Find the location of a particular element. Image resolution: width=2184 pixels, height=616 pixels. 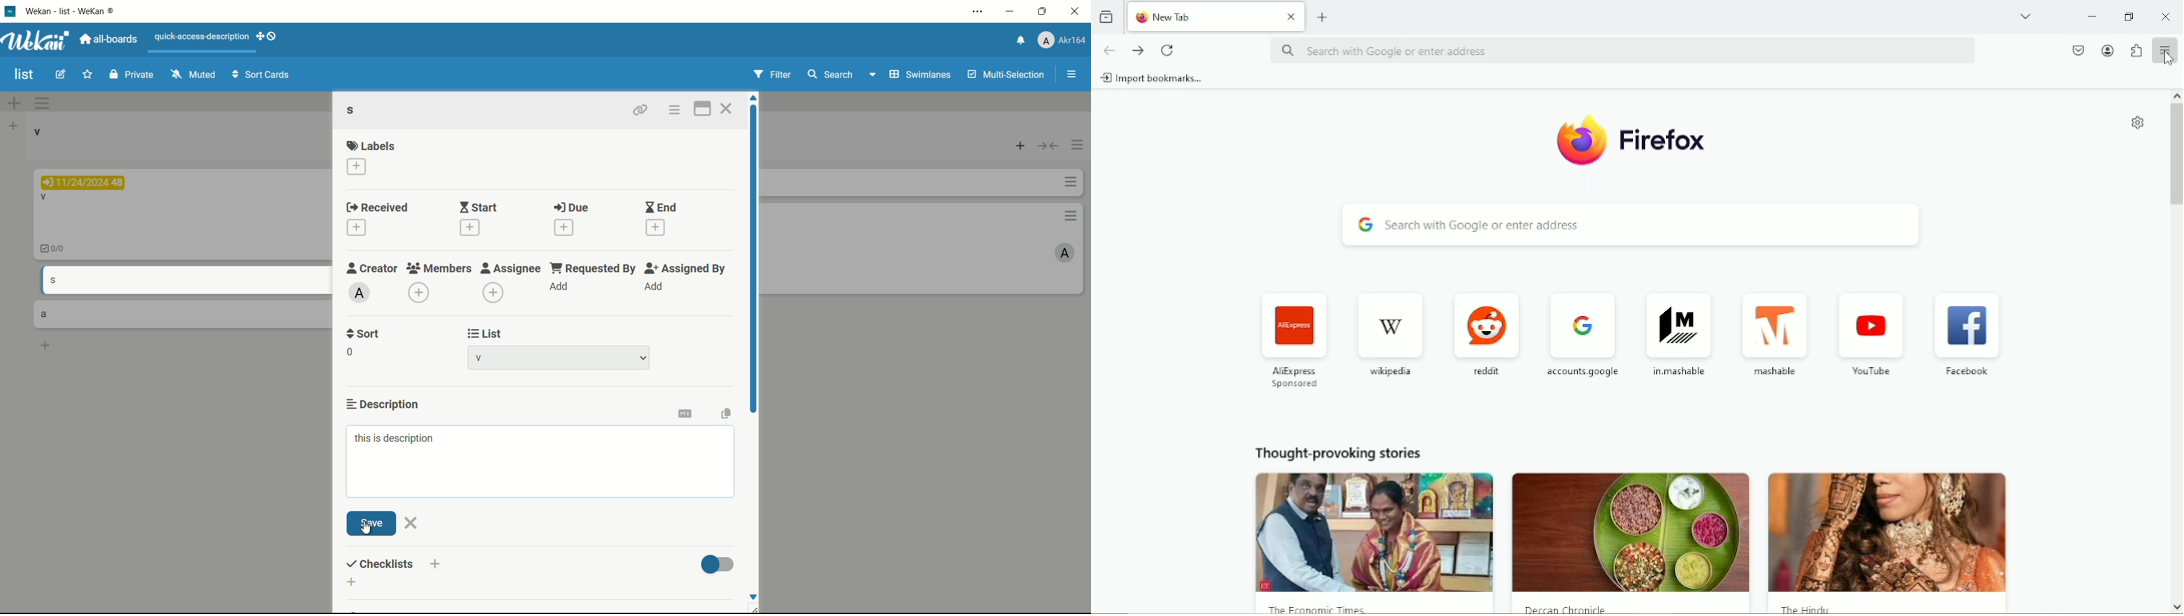

firefox Logo is located at coordinates (1580, 140).